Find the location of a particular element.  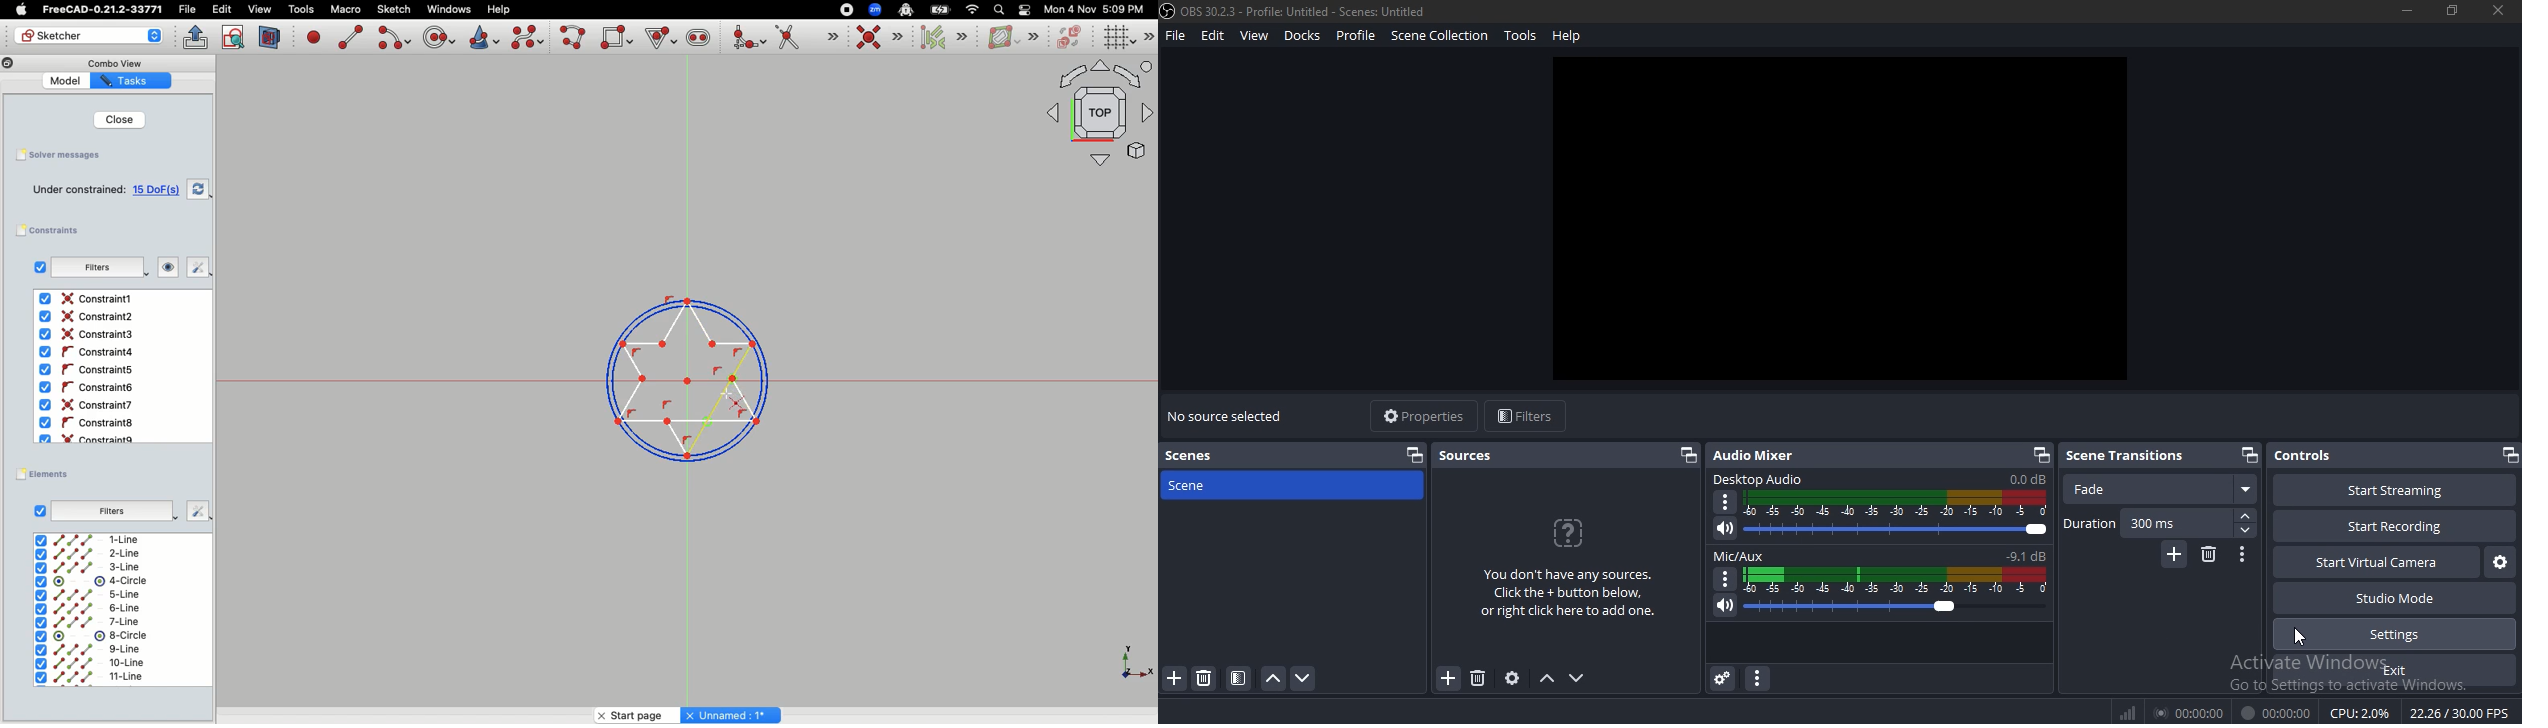

Constraints is located at coordinates (54, 231).